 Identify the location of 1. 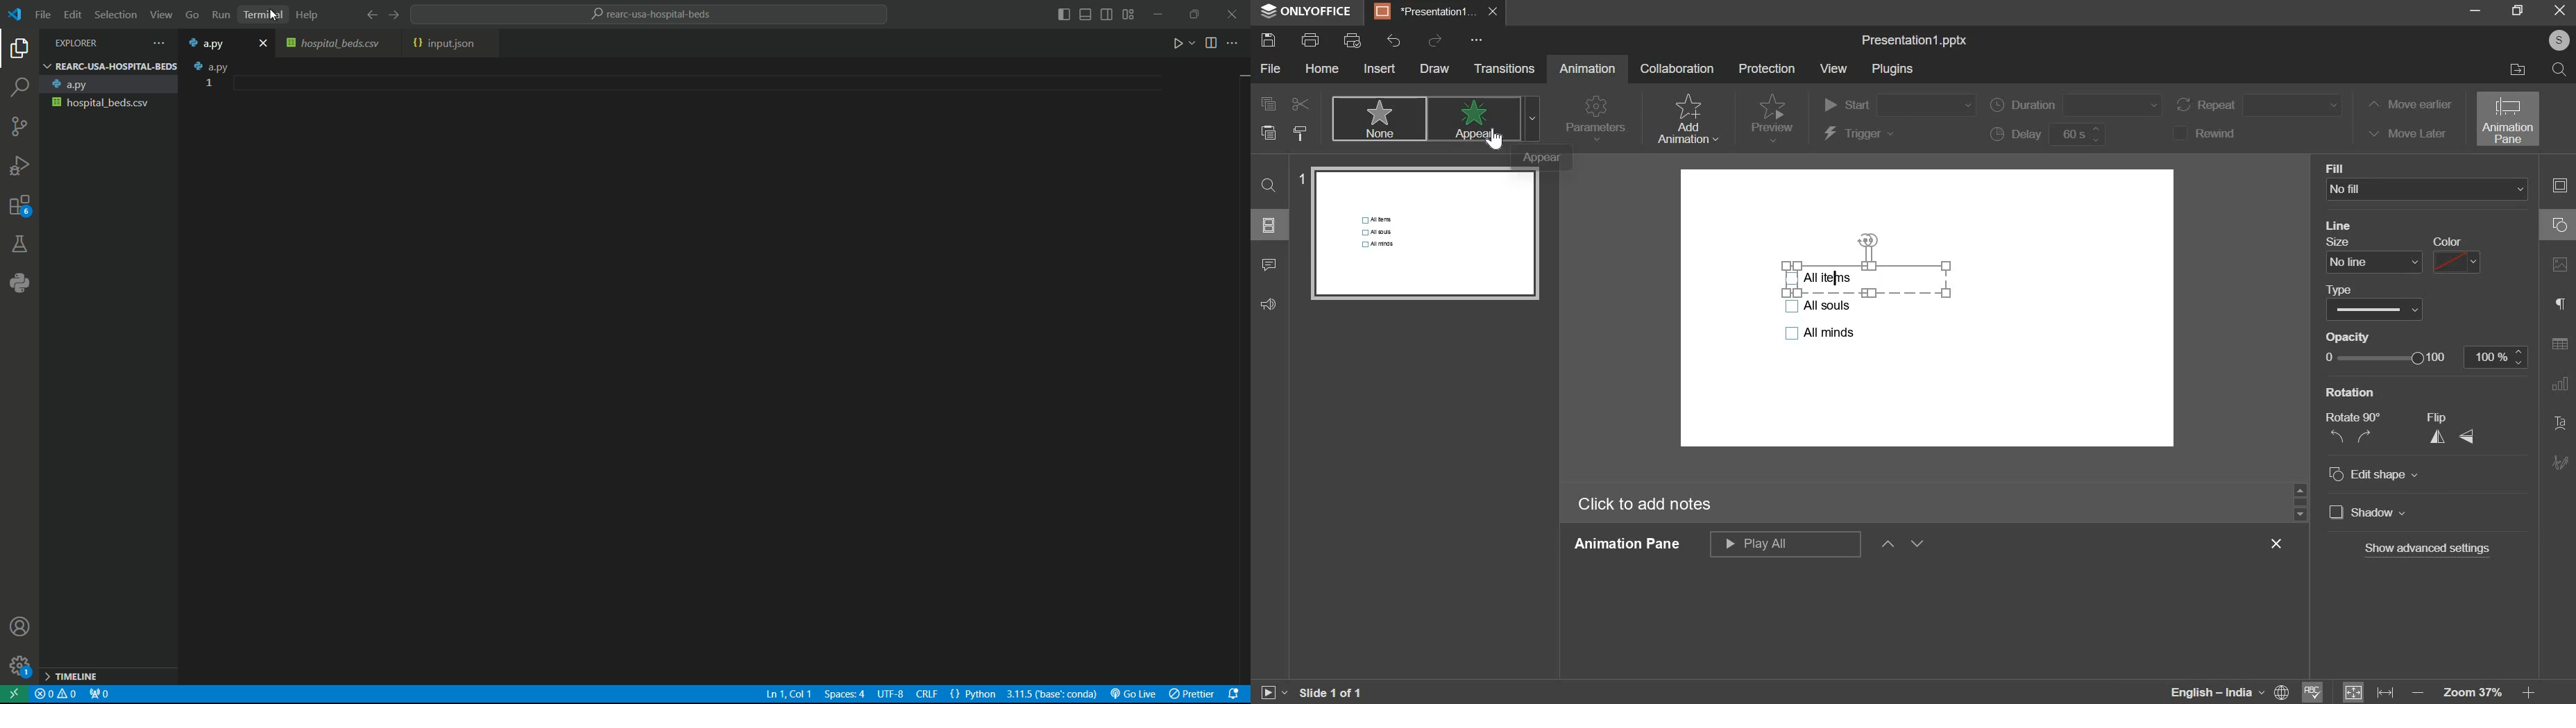
(208, 83).